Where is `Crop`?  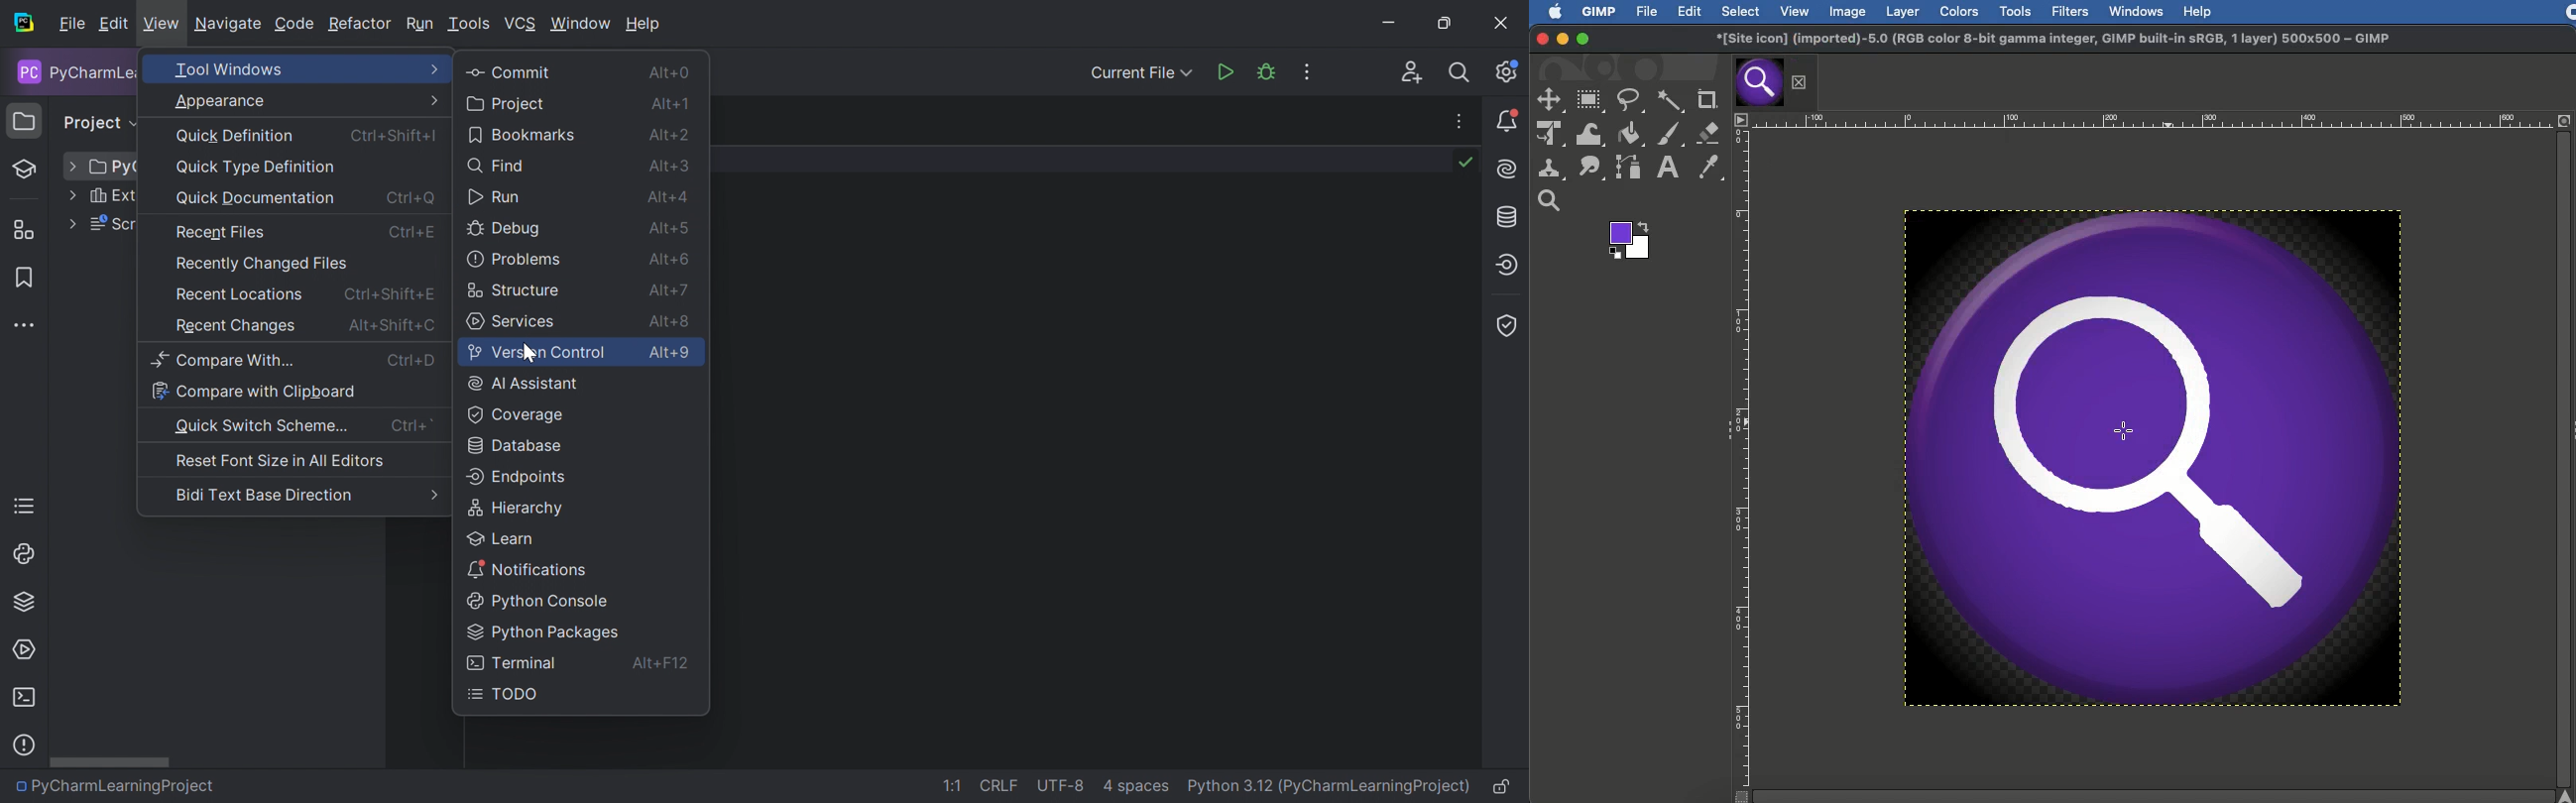 Crop is located at coordinates (1705, 97).